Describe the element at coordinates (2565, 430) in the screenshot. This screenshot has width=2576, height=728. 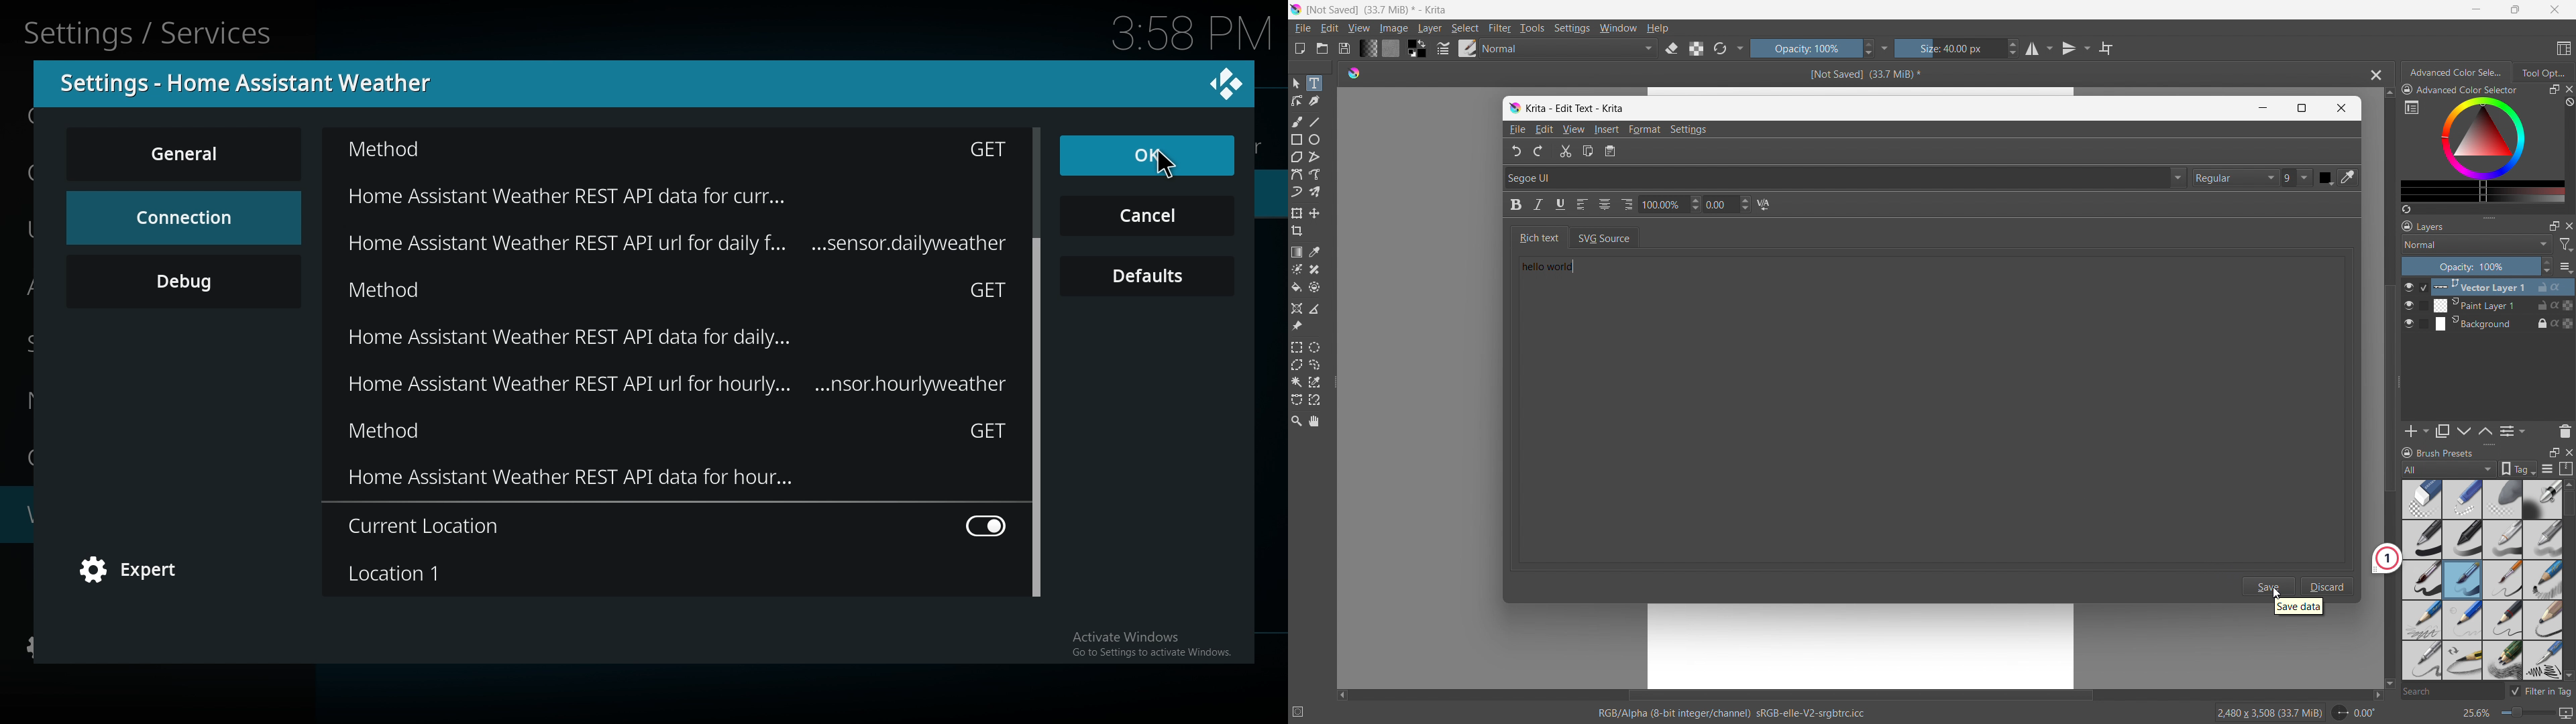
I see `delete layer` at that location.